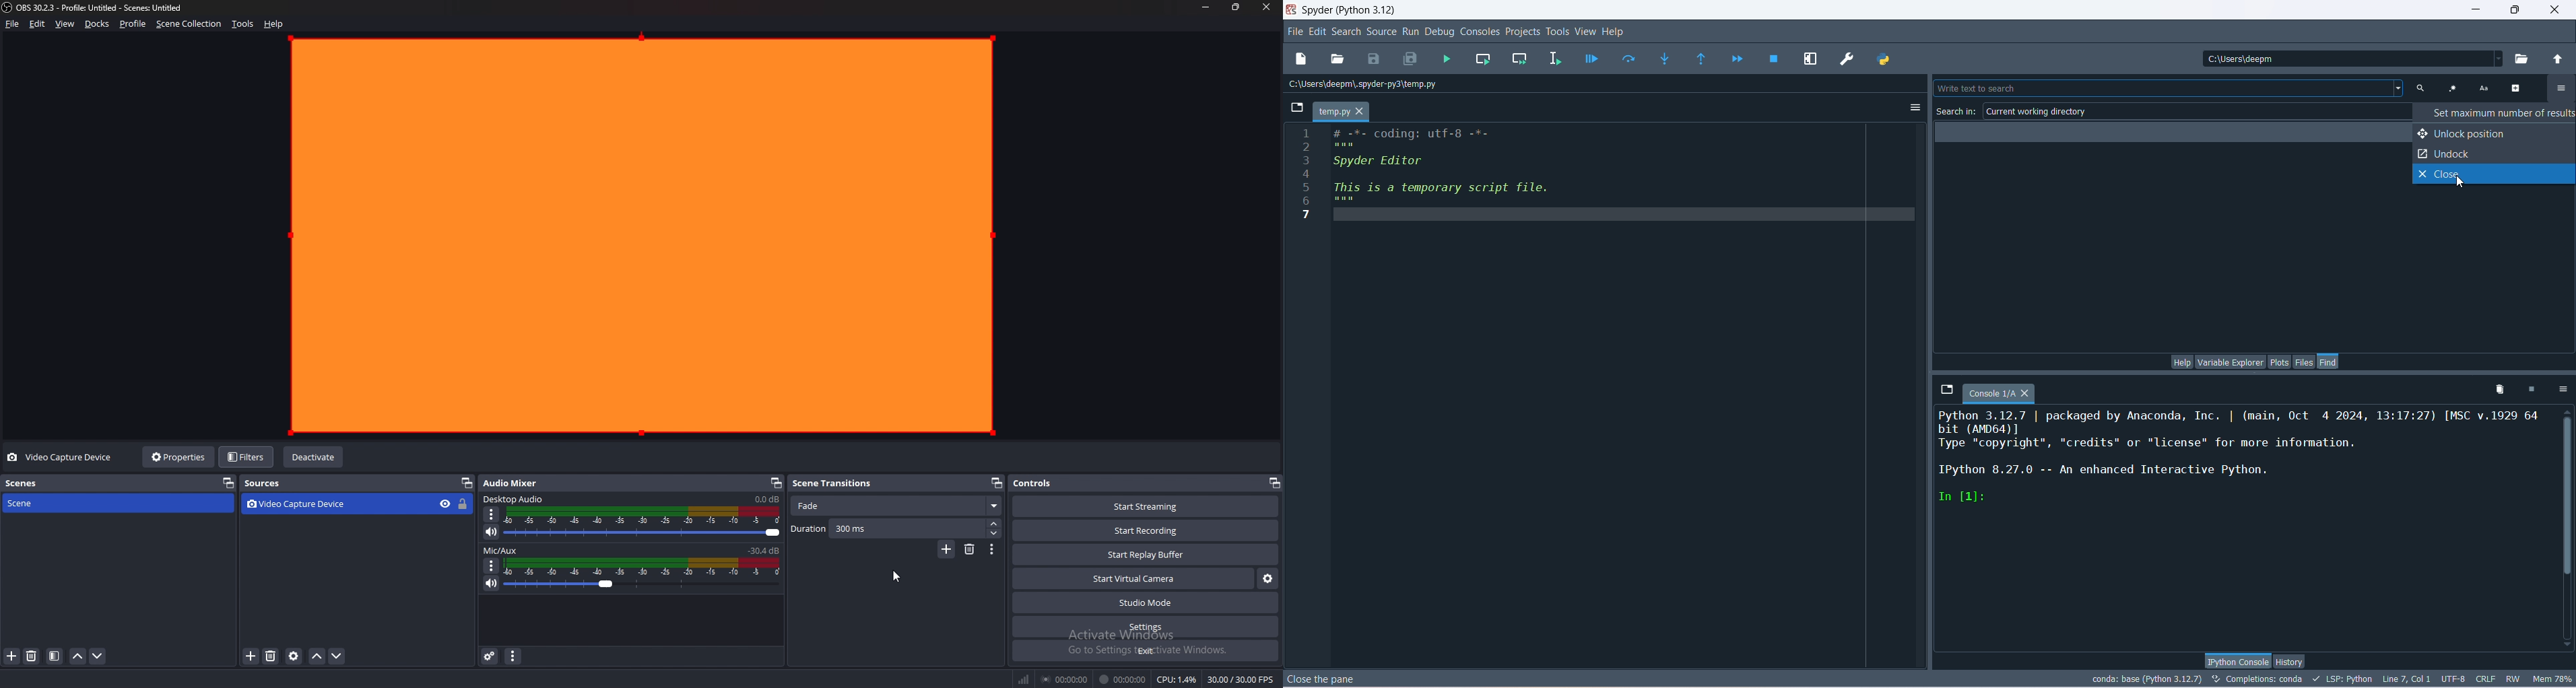  What do you see at coordinates (2279, 362) in the screenshot?
I see `plots` at bounding box center [2279, 362].